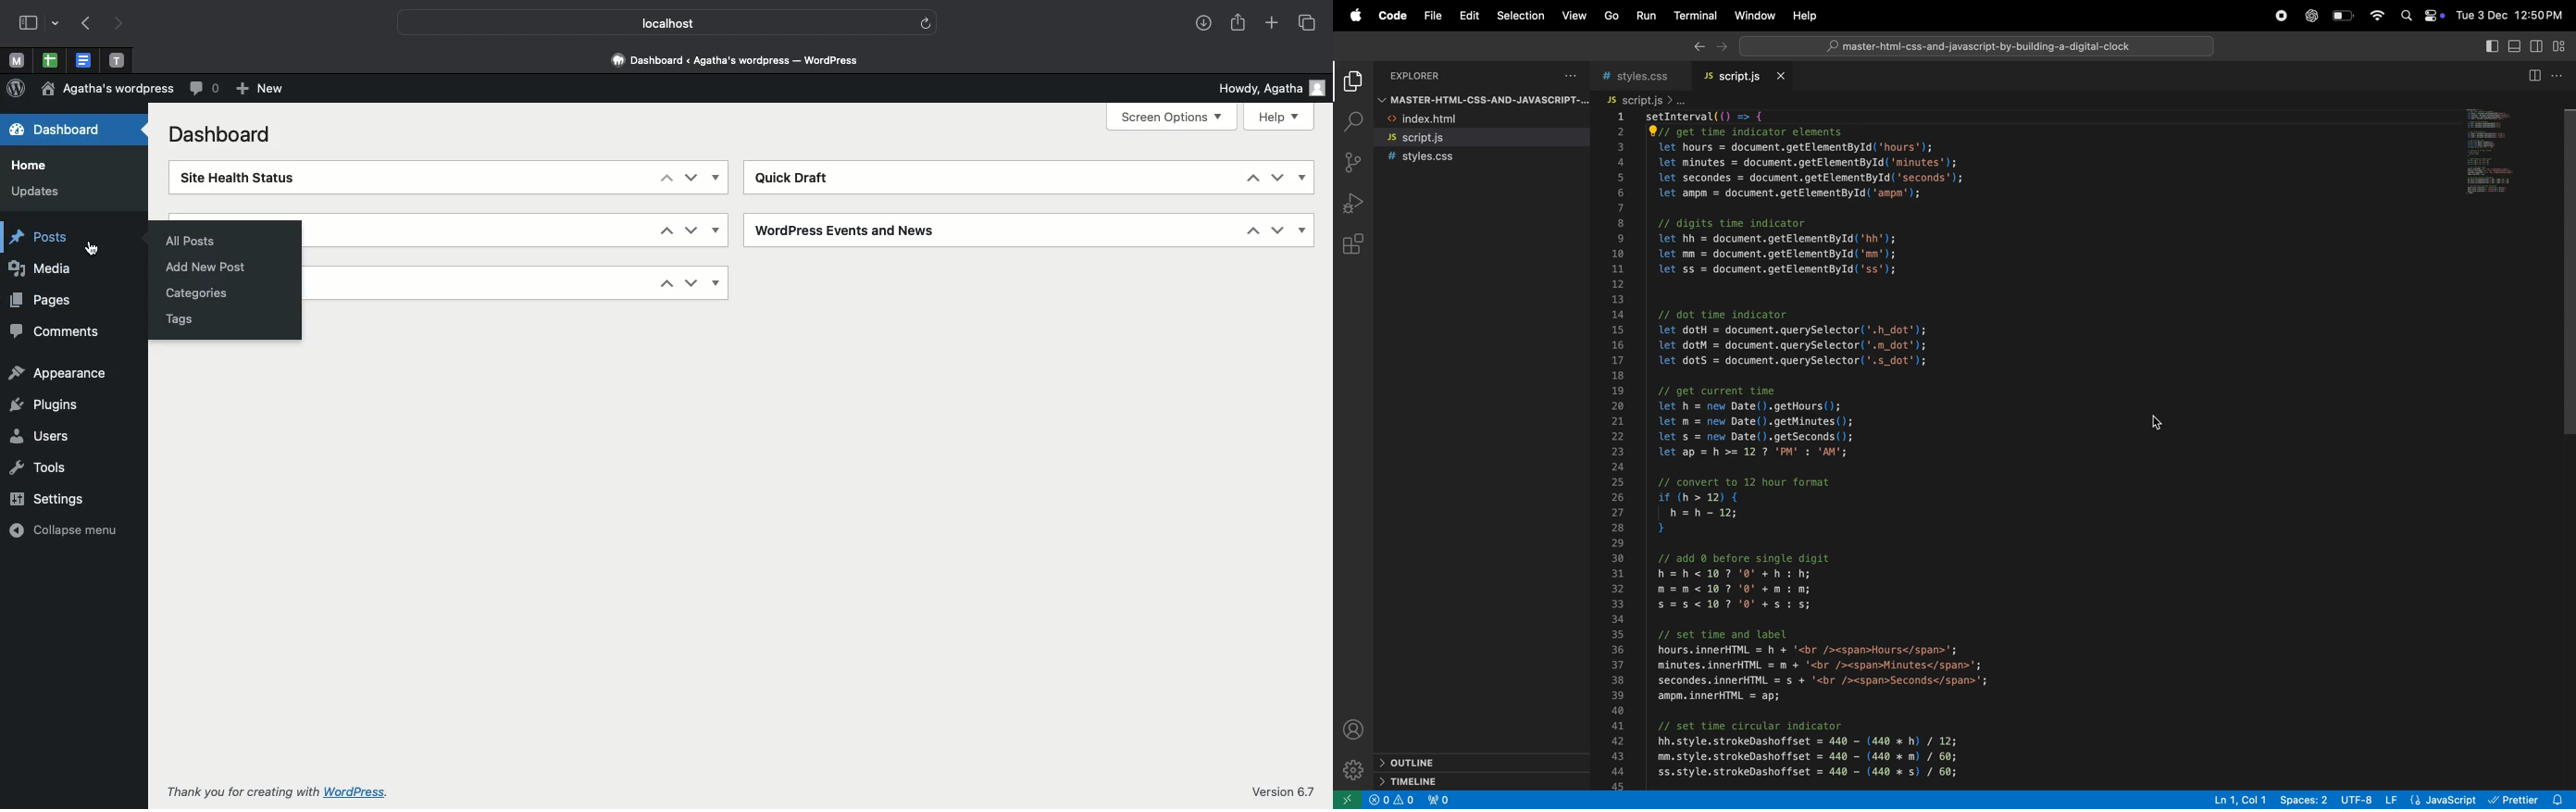 Image resolution: width=2576 pixels, height=812 pixels. What do you see at coordinates (663, 180) in the screenshot?
I see `up` at bounding box center [663, 180].